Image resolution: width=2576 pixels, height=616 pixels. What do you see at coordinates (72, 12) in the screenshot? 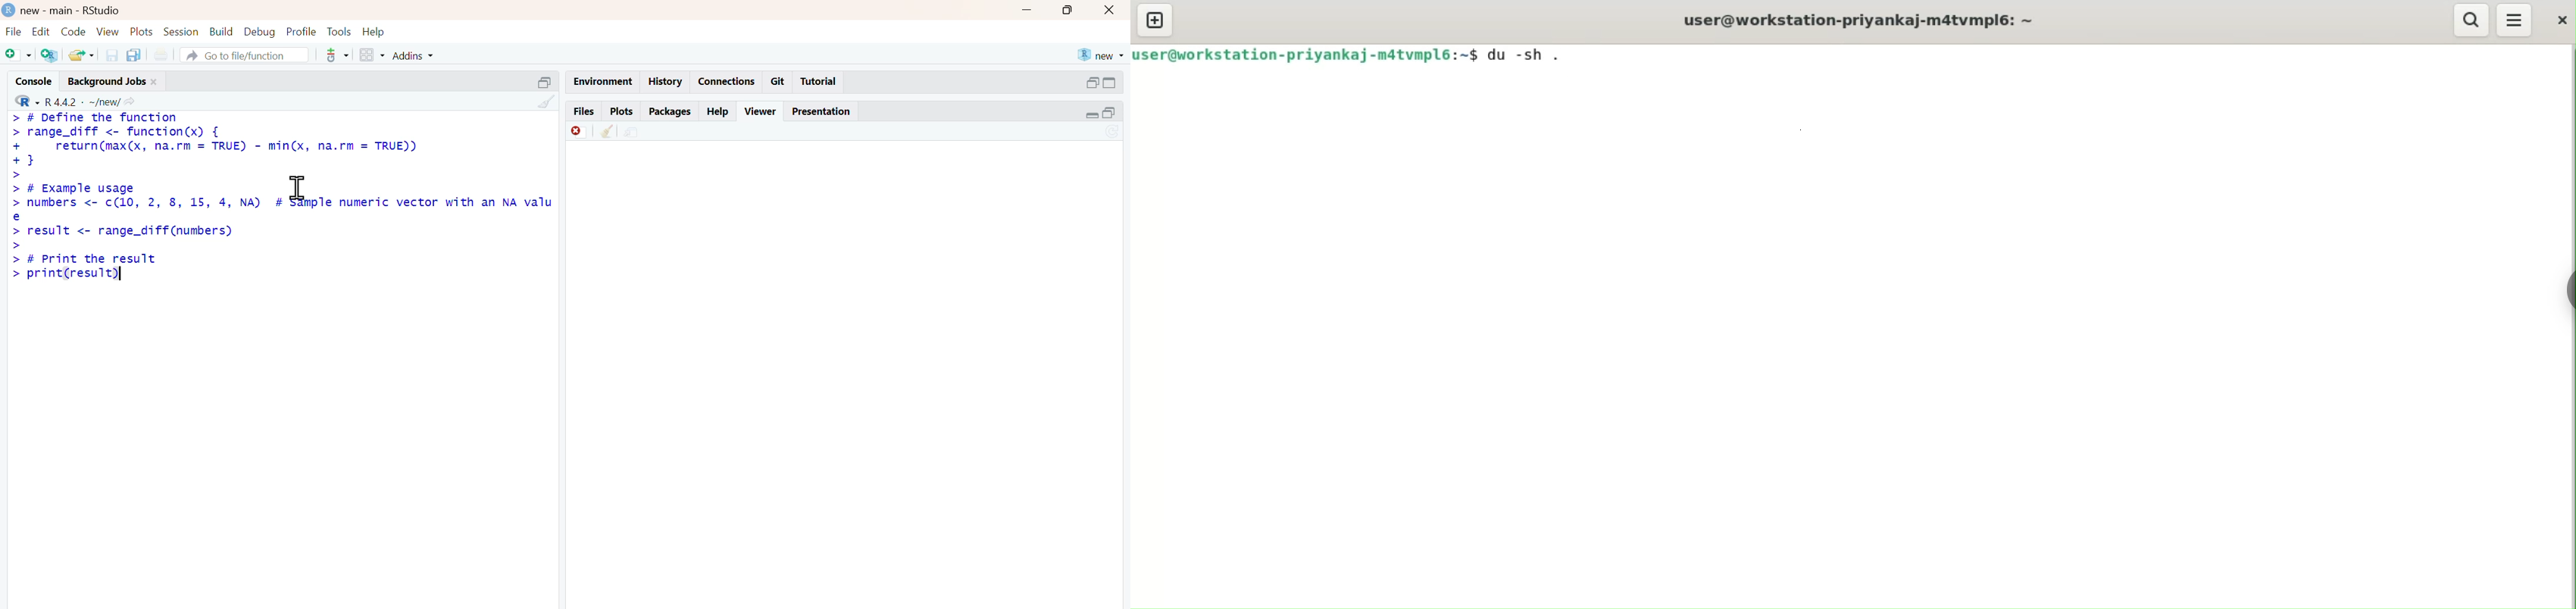
I see `new - main - RStudio` at bounding box center [72, 12].